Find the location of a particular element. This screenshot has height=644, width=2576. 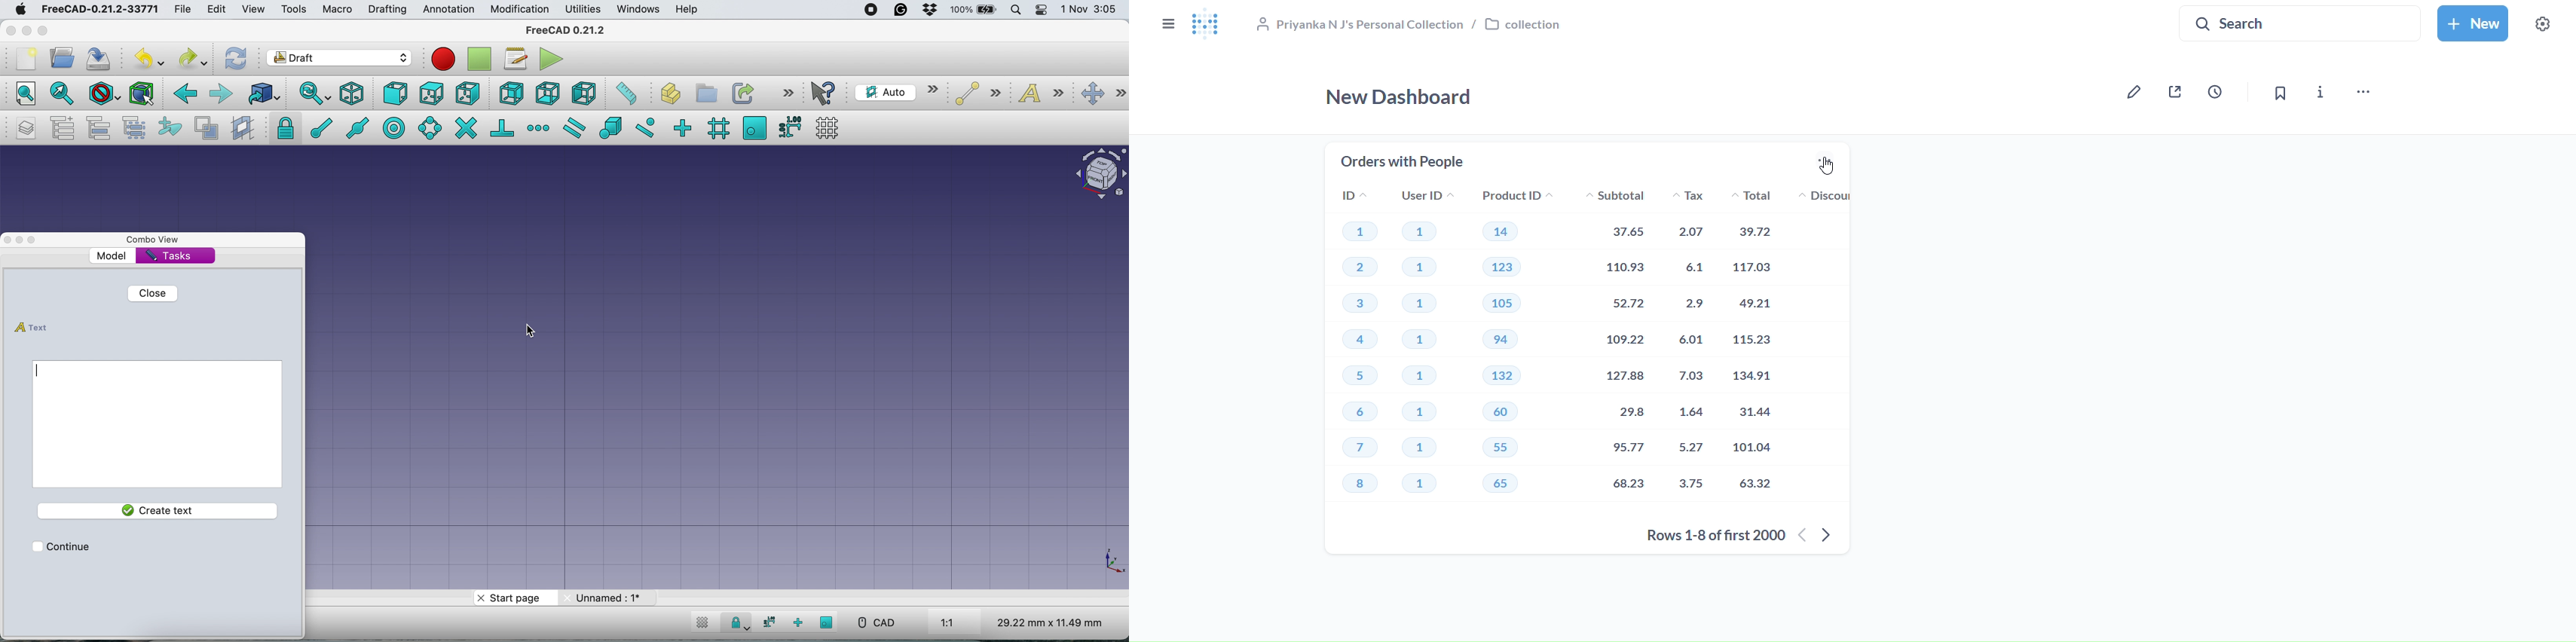

what's this is located at coordinates (823, 93).